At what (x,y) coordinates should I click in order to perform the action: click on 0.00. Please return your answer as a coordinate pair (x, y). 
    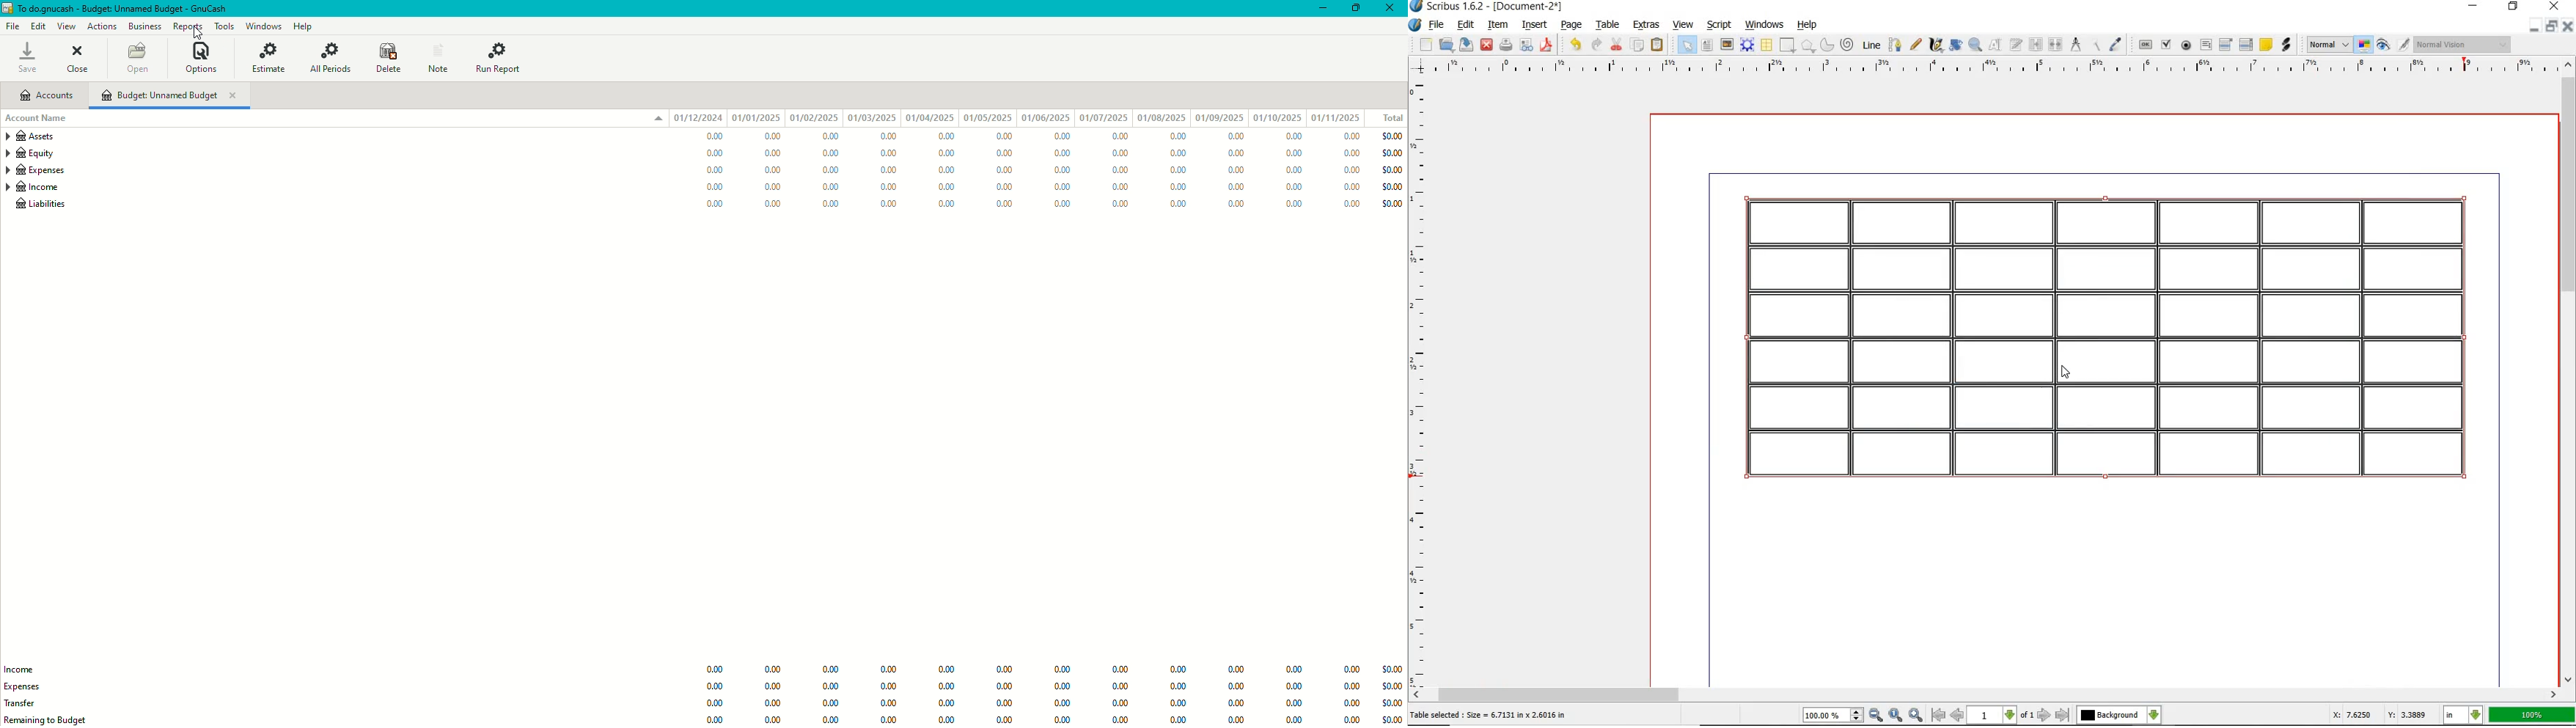
    Looking at the image, I should click on (1007, 169).